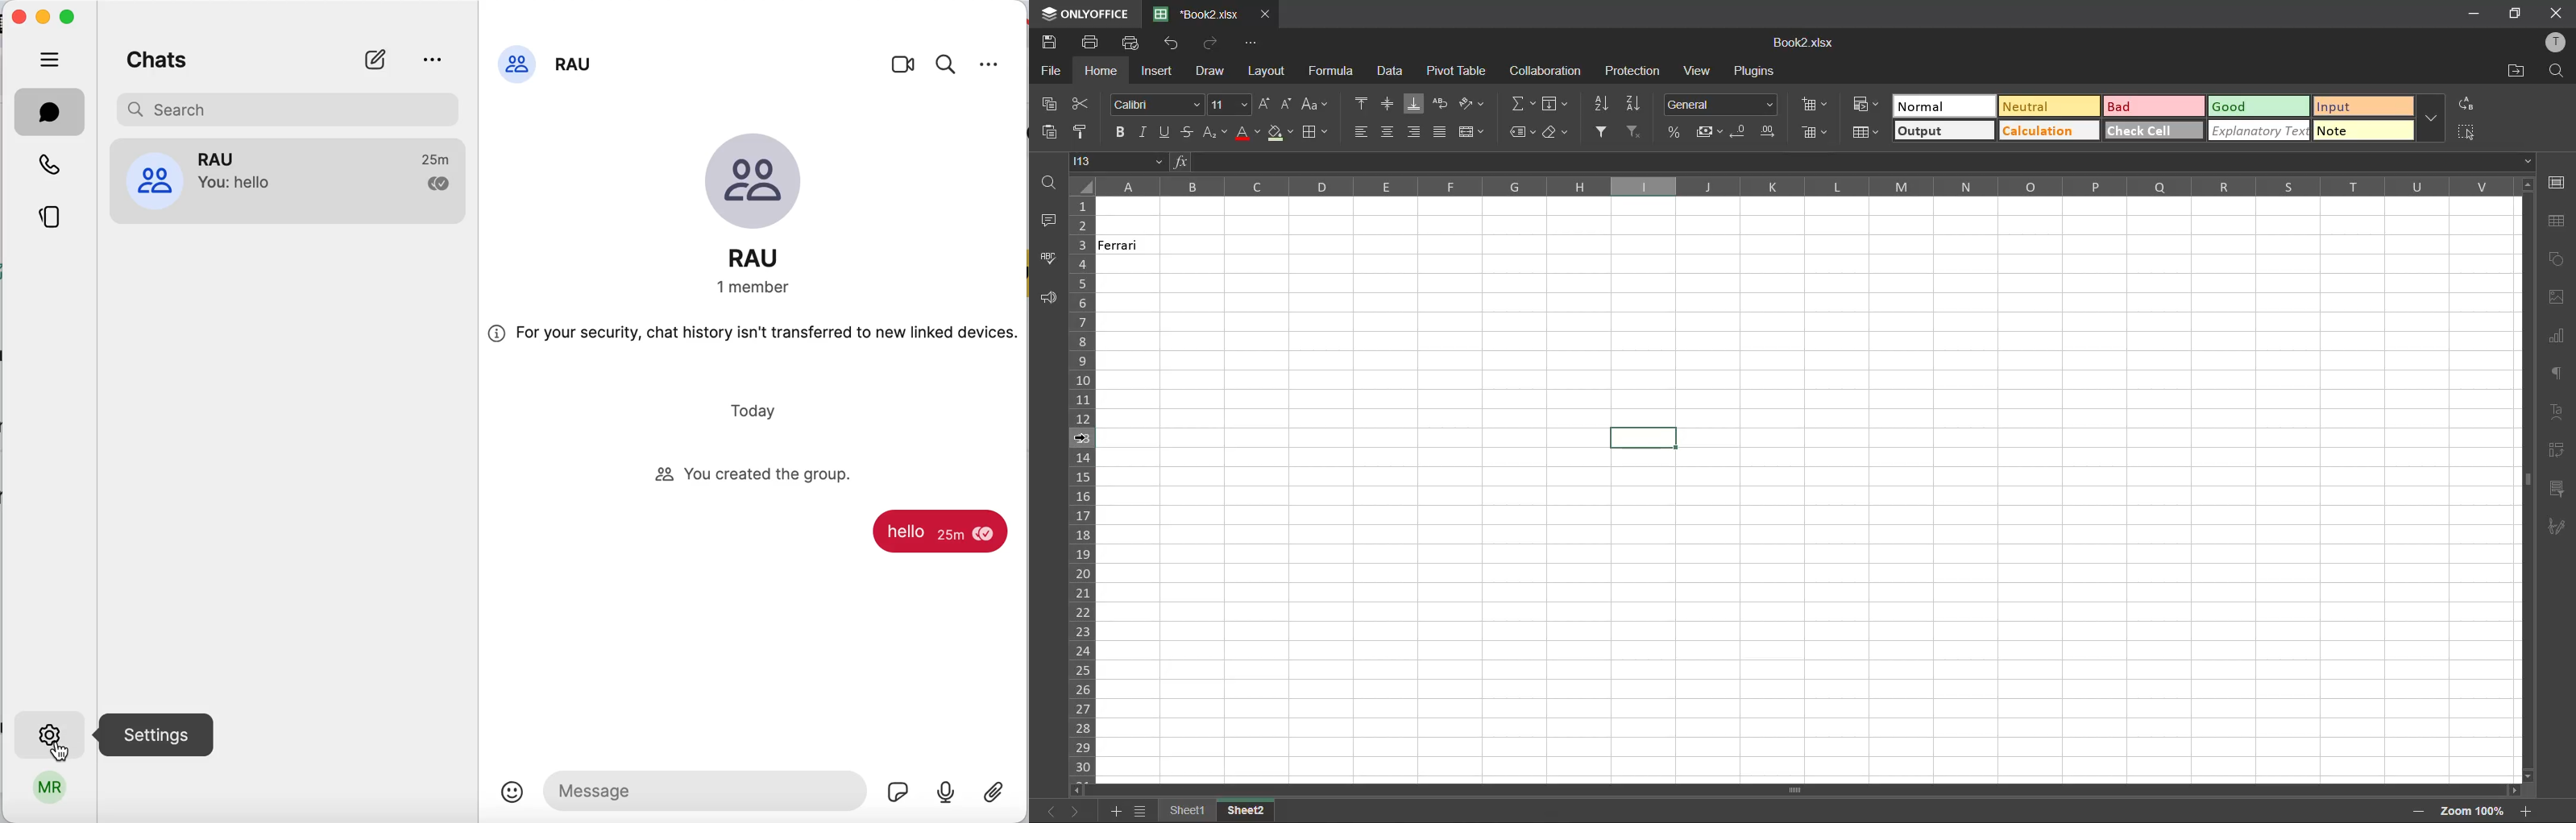 Image resolution: width=2576 pixels, height=840 pixels. I want to click on attach, so click(1001, 799).